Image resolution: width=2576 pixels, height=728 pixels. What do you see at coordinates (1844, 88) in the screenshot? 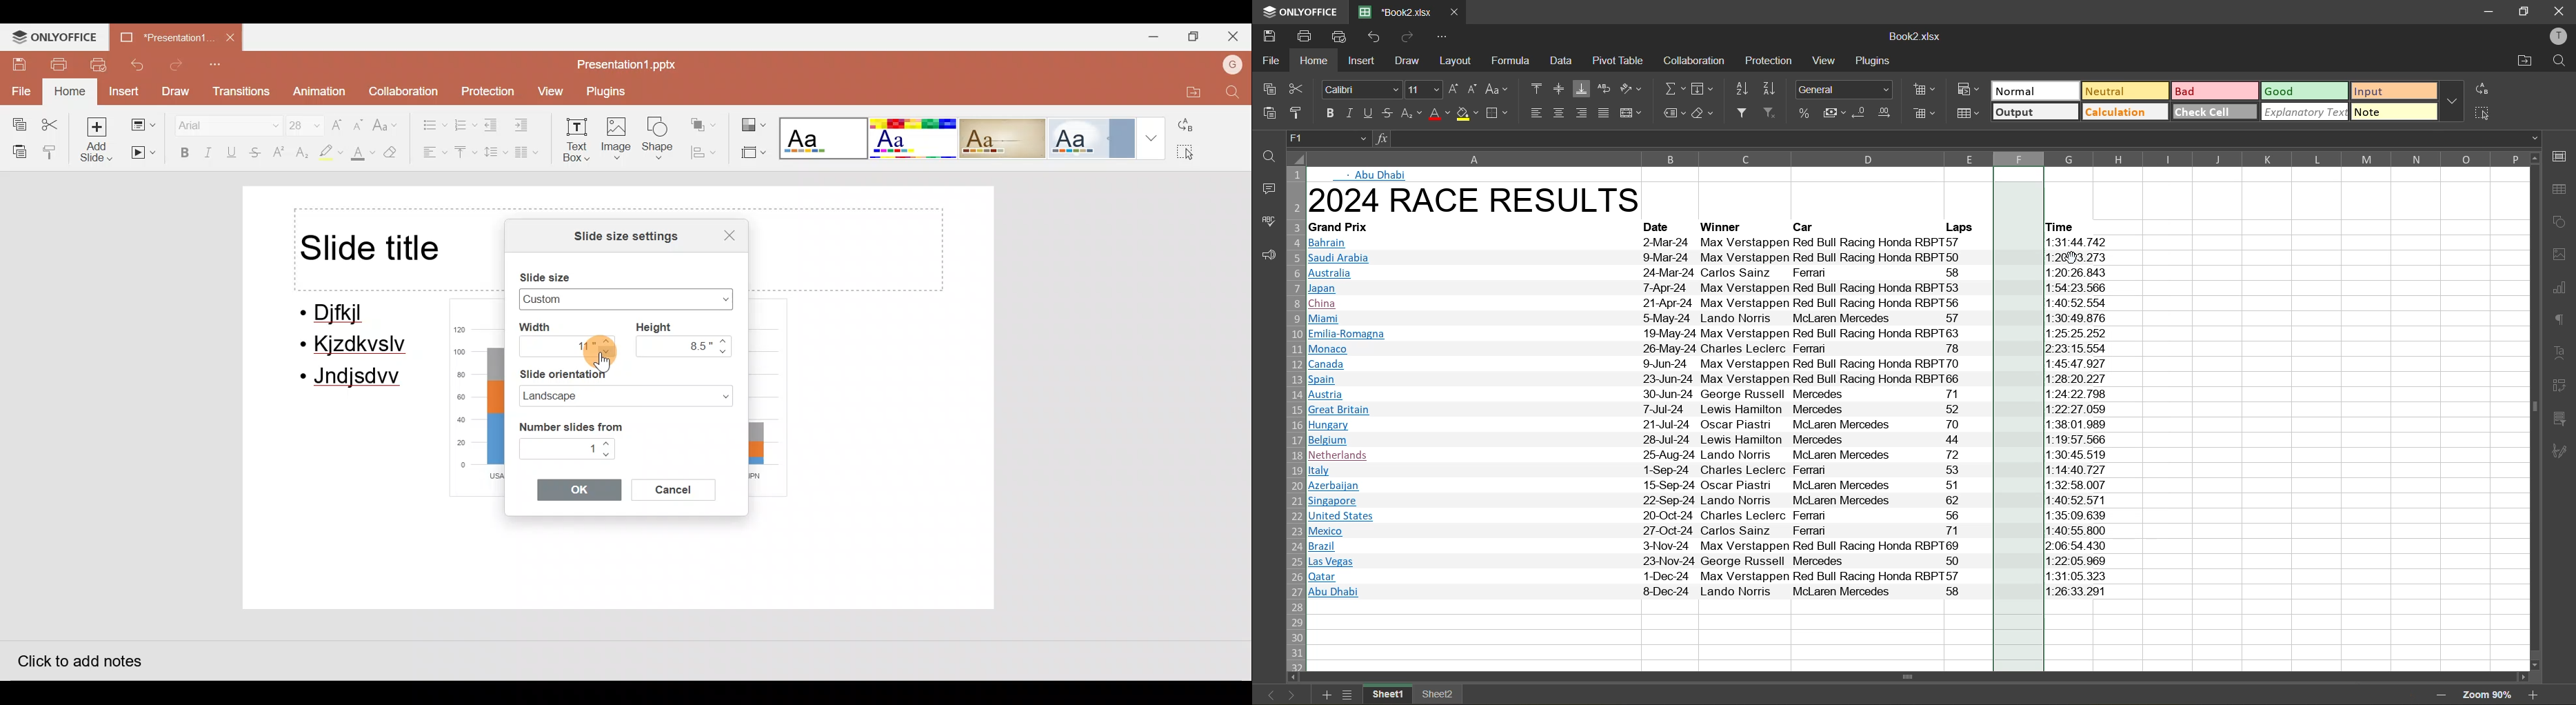
I see `number format` at bounding box center [1844, 88].